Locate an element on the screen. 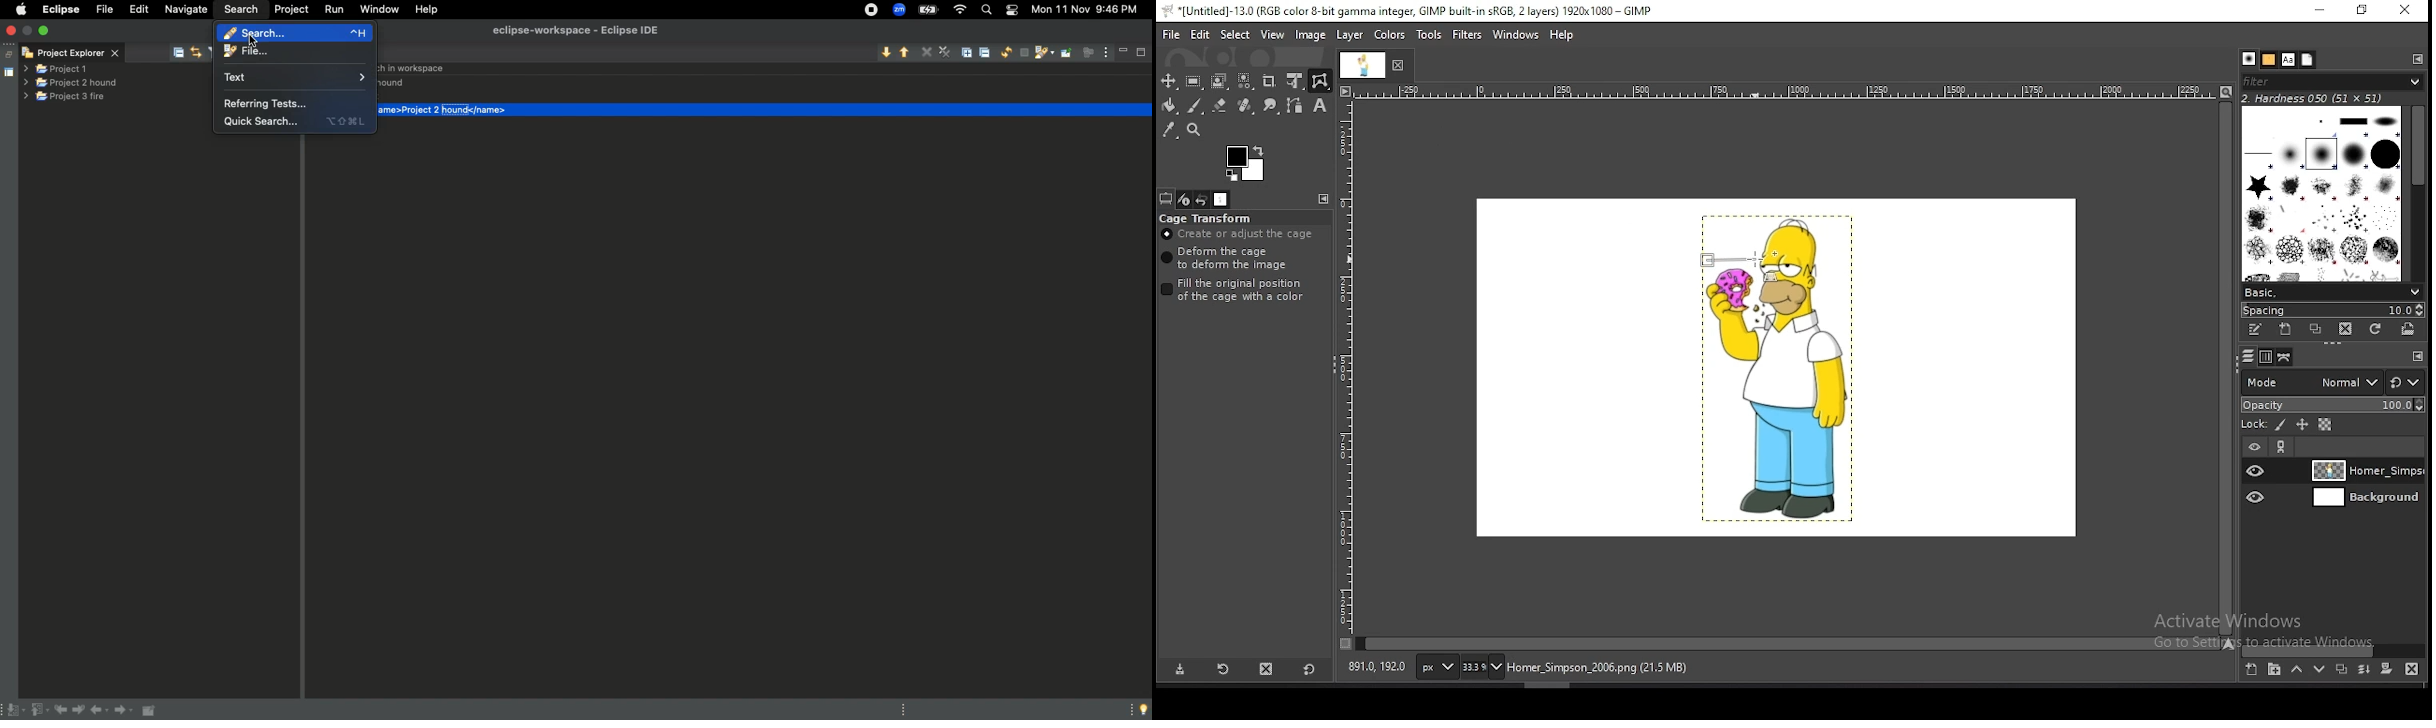 The height and width of the screenshot is (728, 2436). scroll bar is located at coordinates (2334, 649).